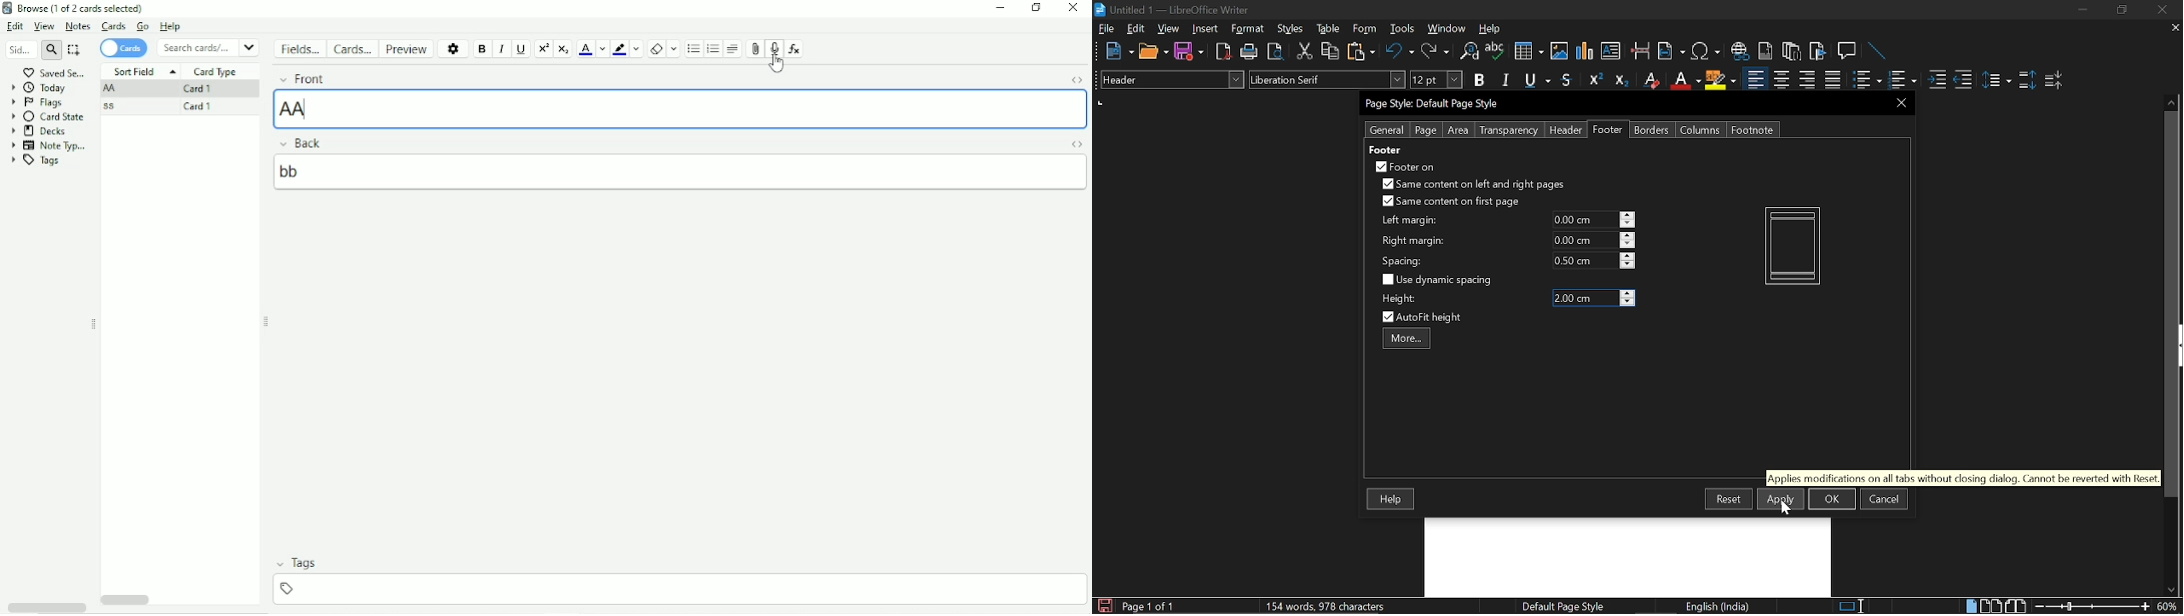 The image size is (2184, 616). I want to click on Fields, so click(299, 48).